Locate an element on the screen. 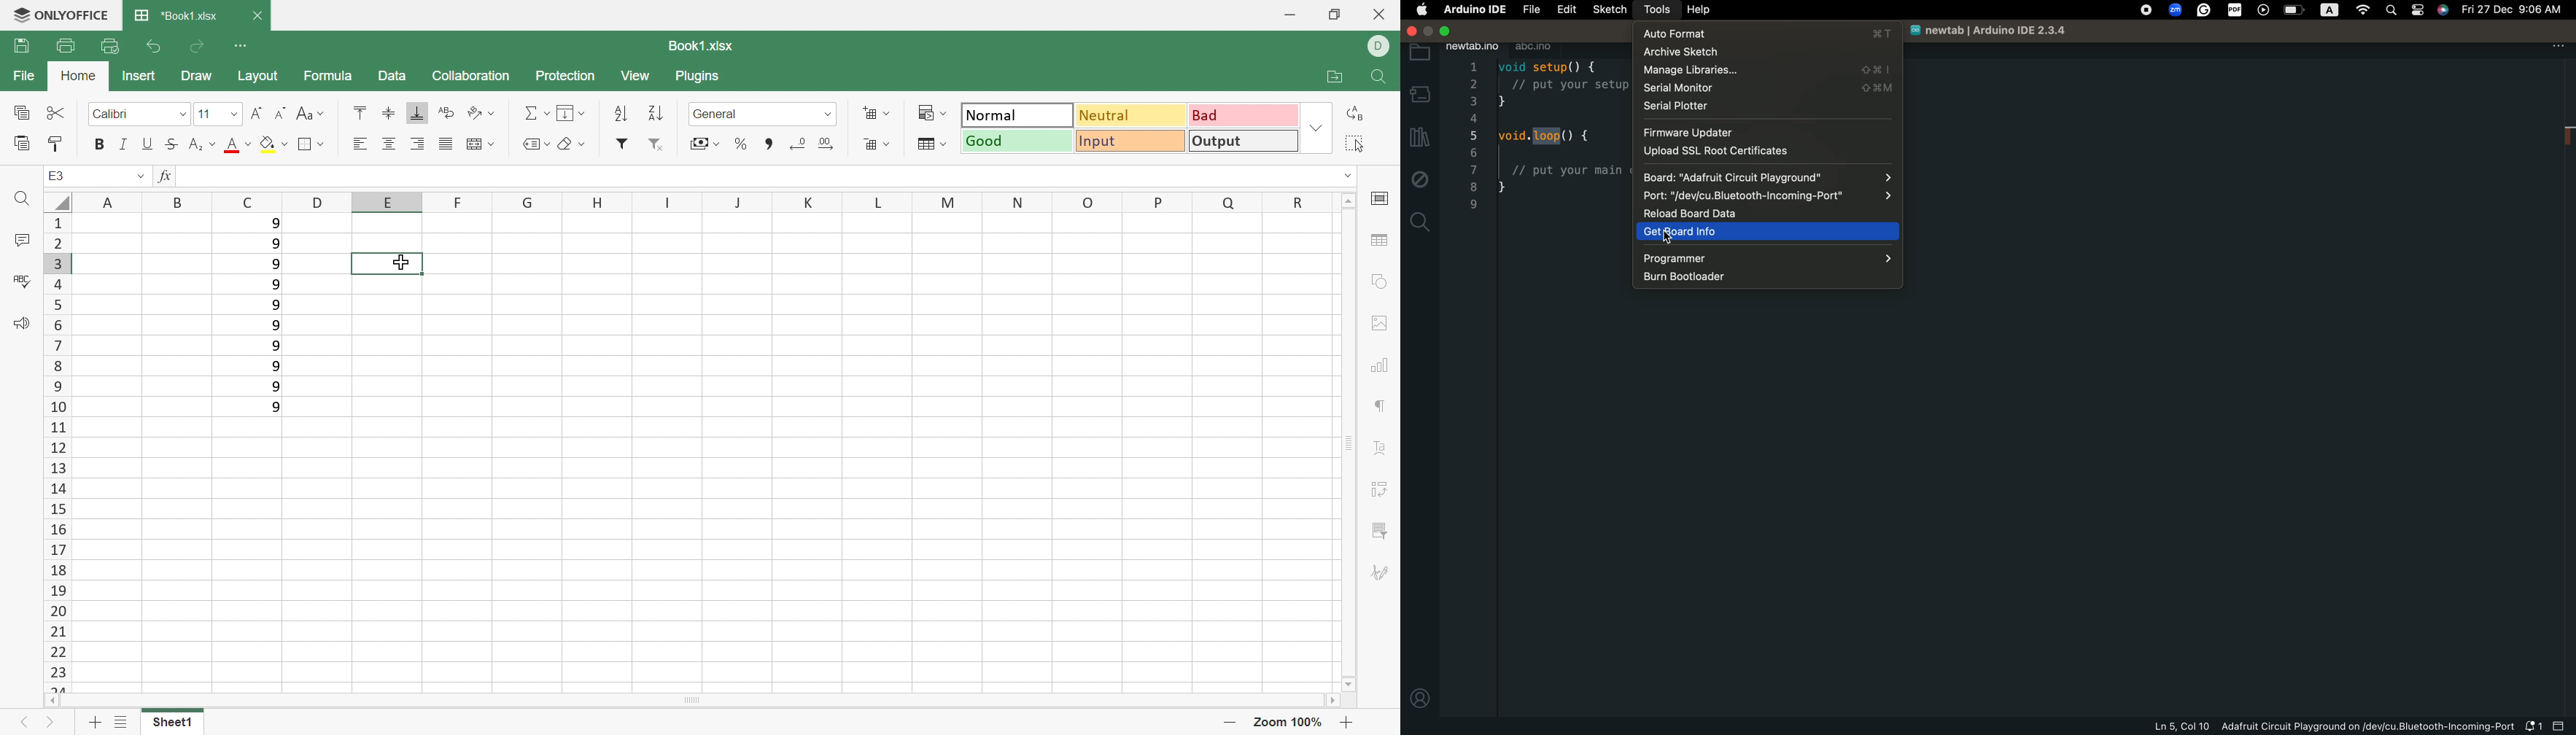  Formula is located at coordinates (332, 79).